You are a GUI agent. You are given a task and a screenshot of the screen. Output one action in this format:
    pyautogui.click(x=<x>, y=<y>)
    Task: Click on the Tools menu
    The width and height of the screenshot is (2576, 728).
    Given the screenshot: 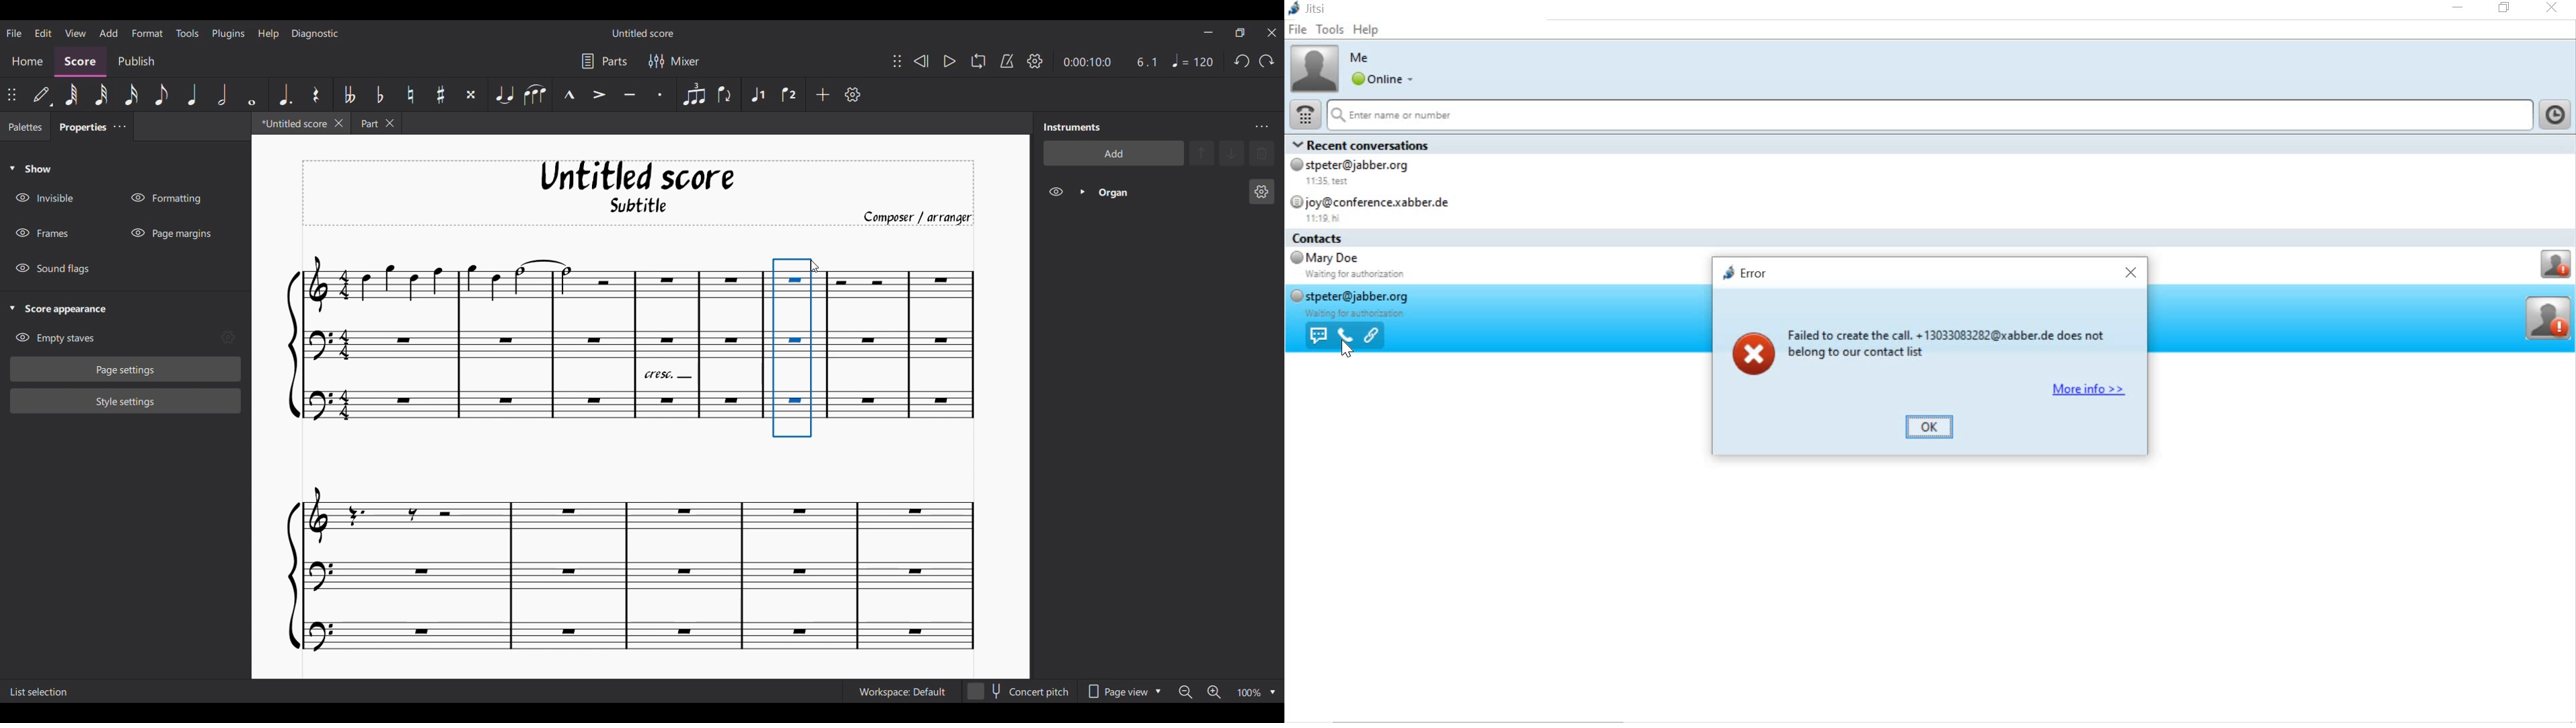 What is the action you would take?
    pyautogui.click(x=187, y=32)
    